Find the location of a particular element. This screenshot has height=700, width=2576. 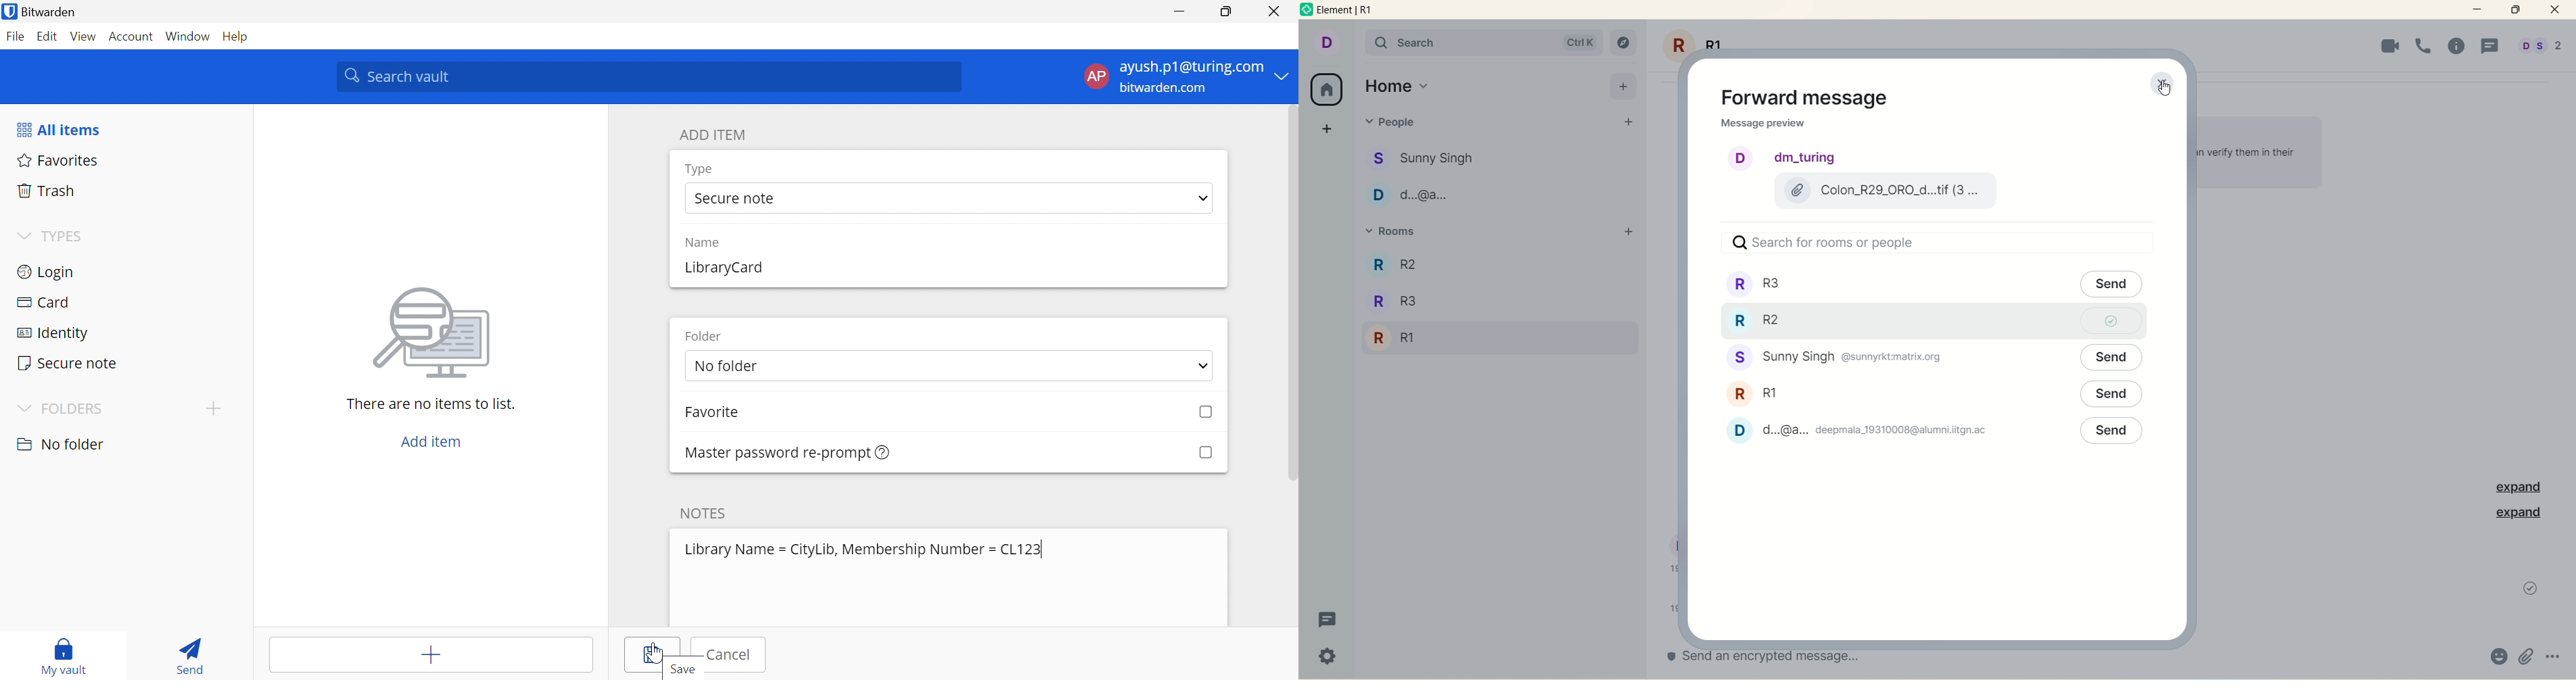

close is located at coordinates (2159, 84).